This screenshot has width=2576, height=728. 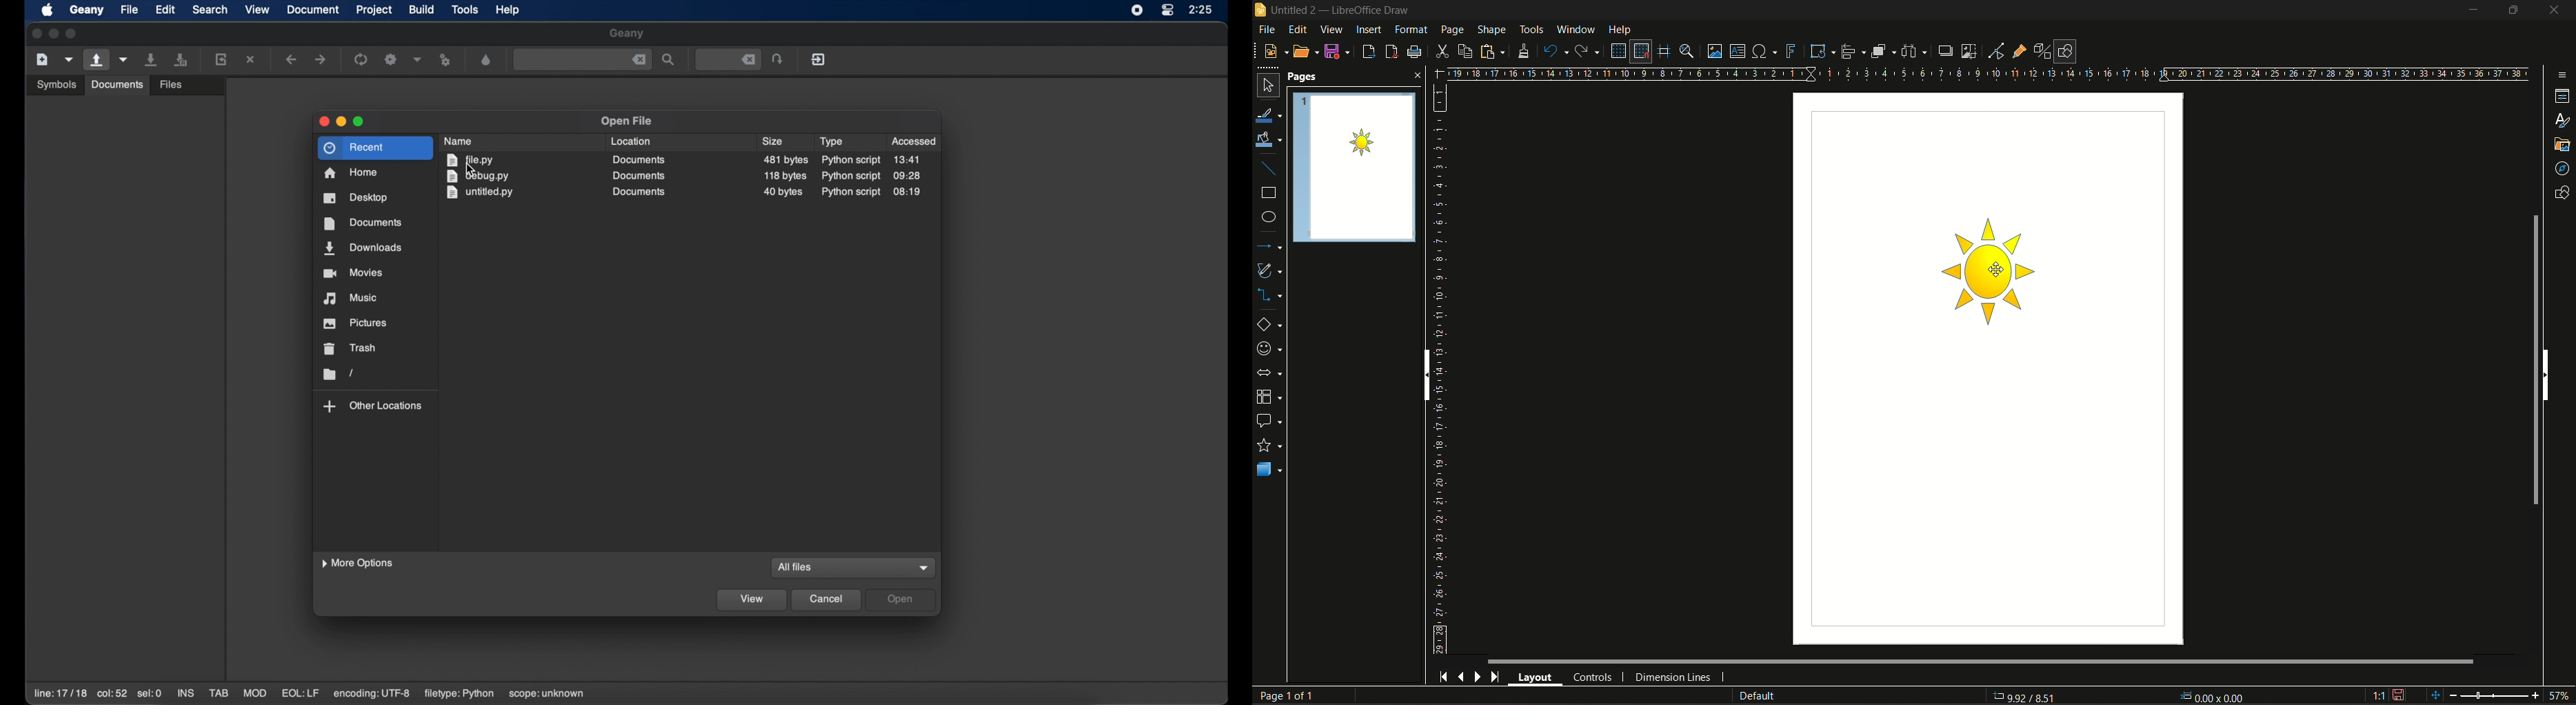 I want to click on insert, so click(x=1369, y=30).